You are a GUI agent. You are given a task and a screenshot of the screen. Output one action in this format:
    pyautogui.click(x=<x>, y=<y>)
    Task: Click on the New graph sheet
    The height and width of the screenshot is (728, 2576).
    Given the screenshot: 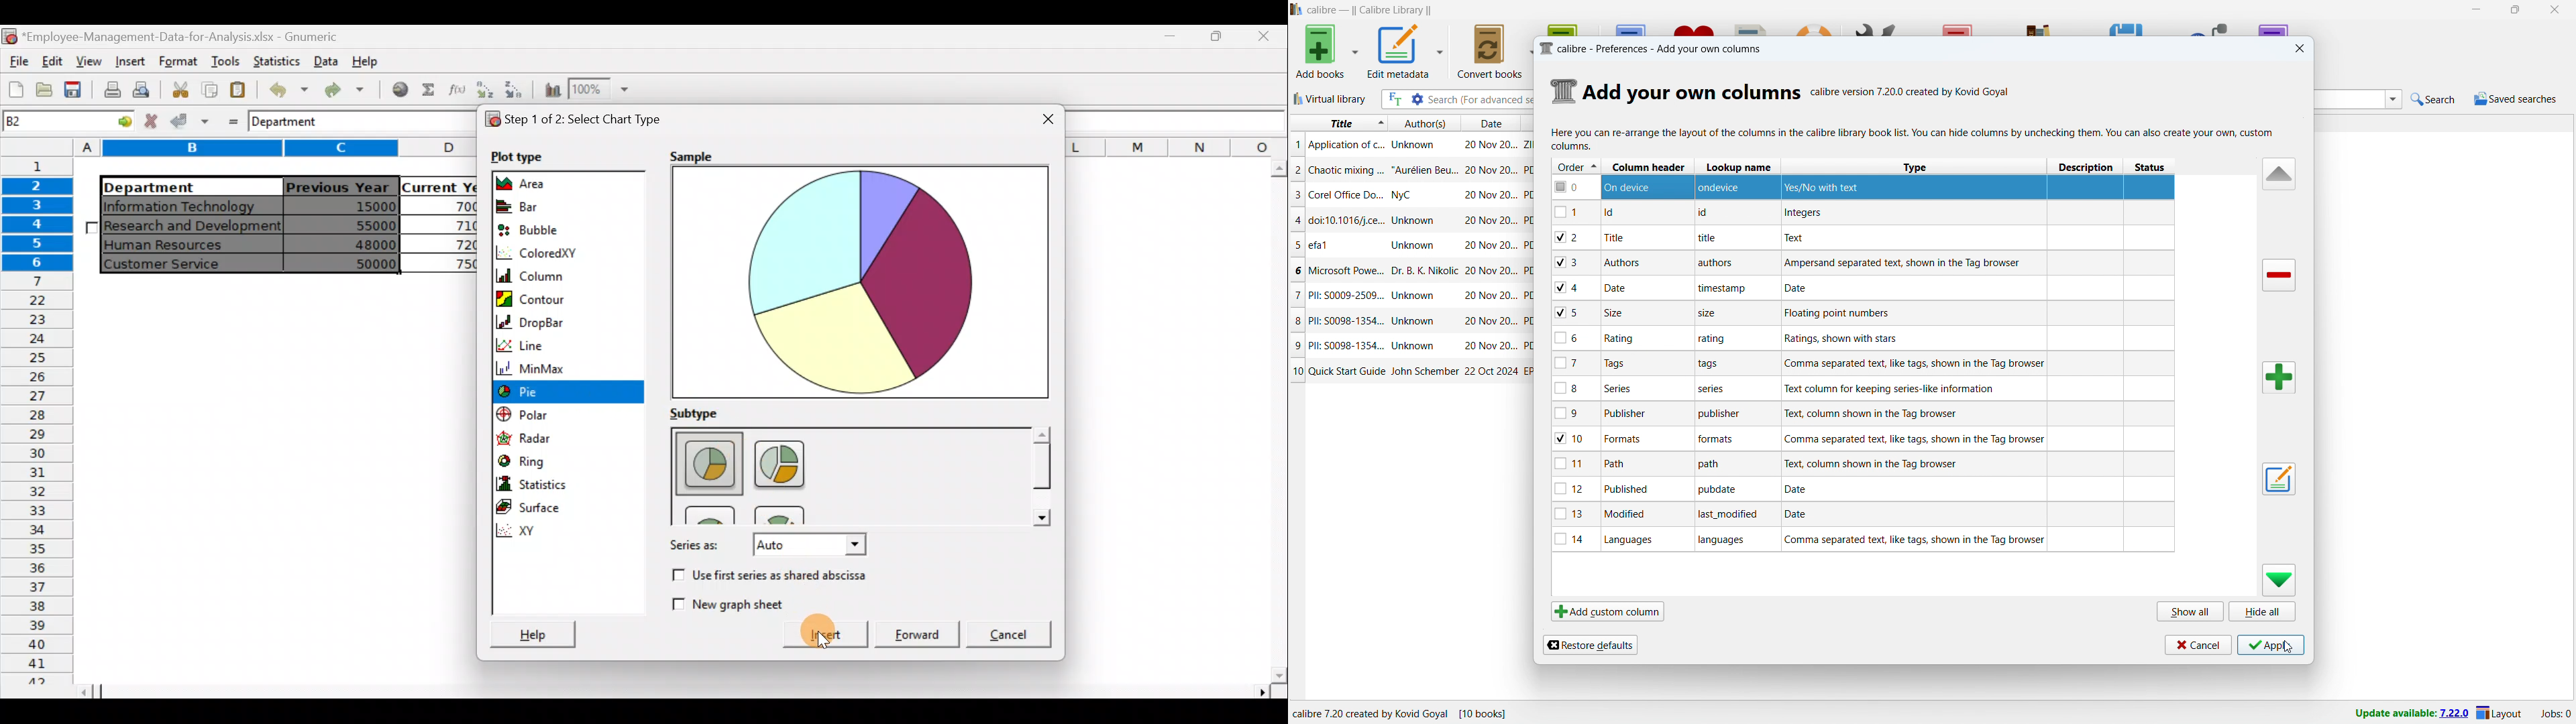 What is the action you would take?
    pyautogui.click(x=727, y=602)
    